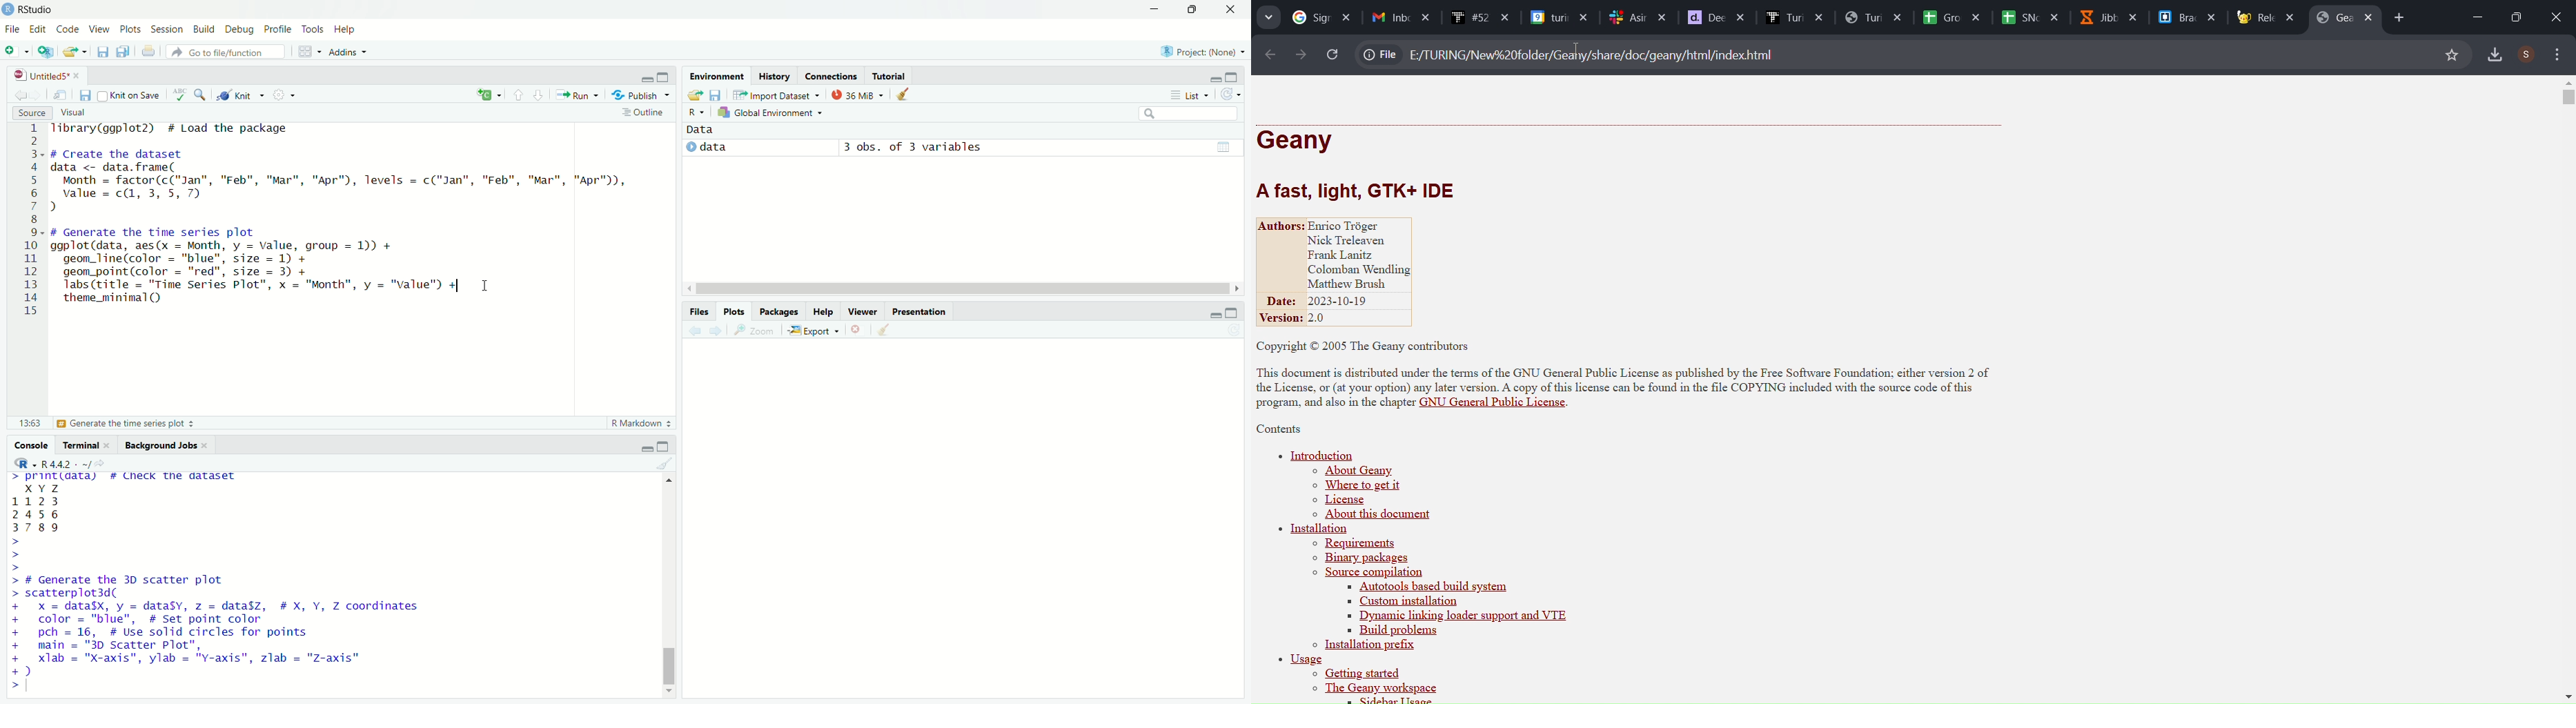  I want to click on workspace panes, so click(308, 51).